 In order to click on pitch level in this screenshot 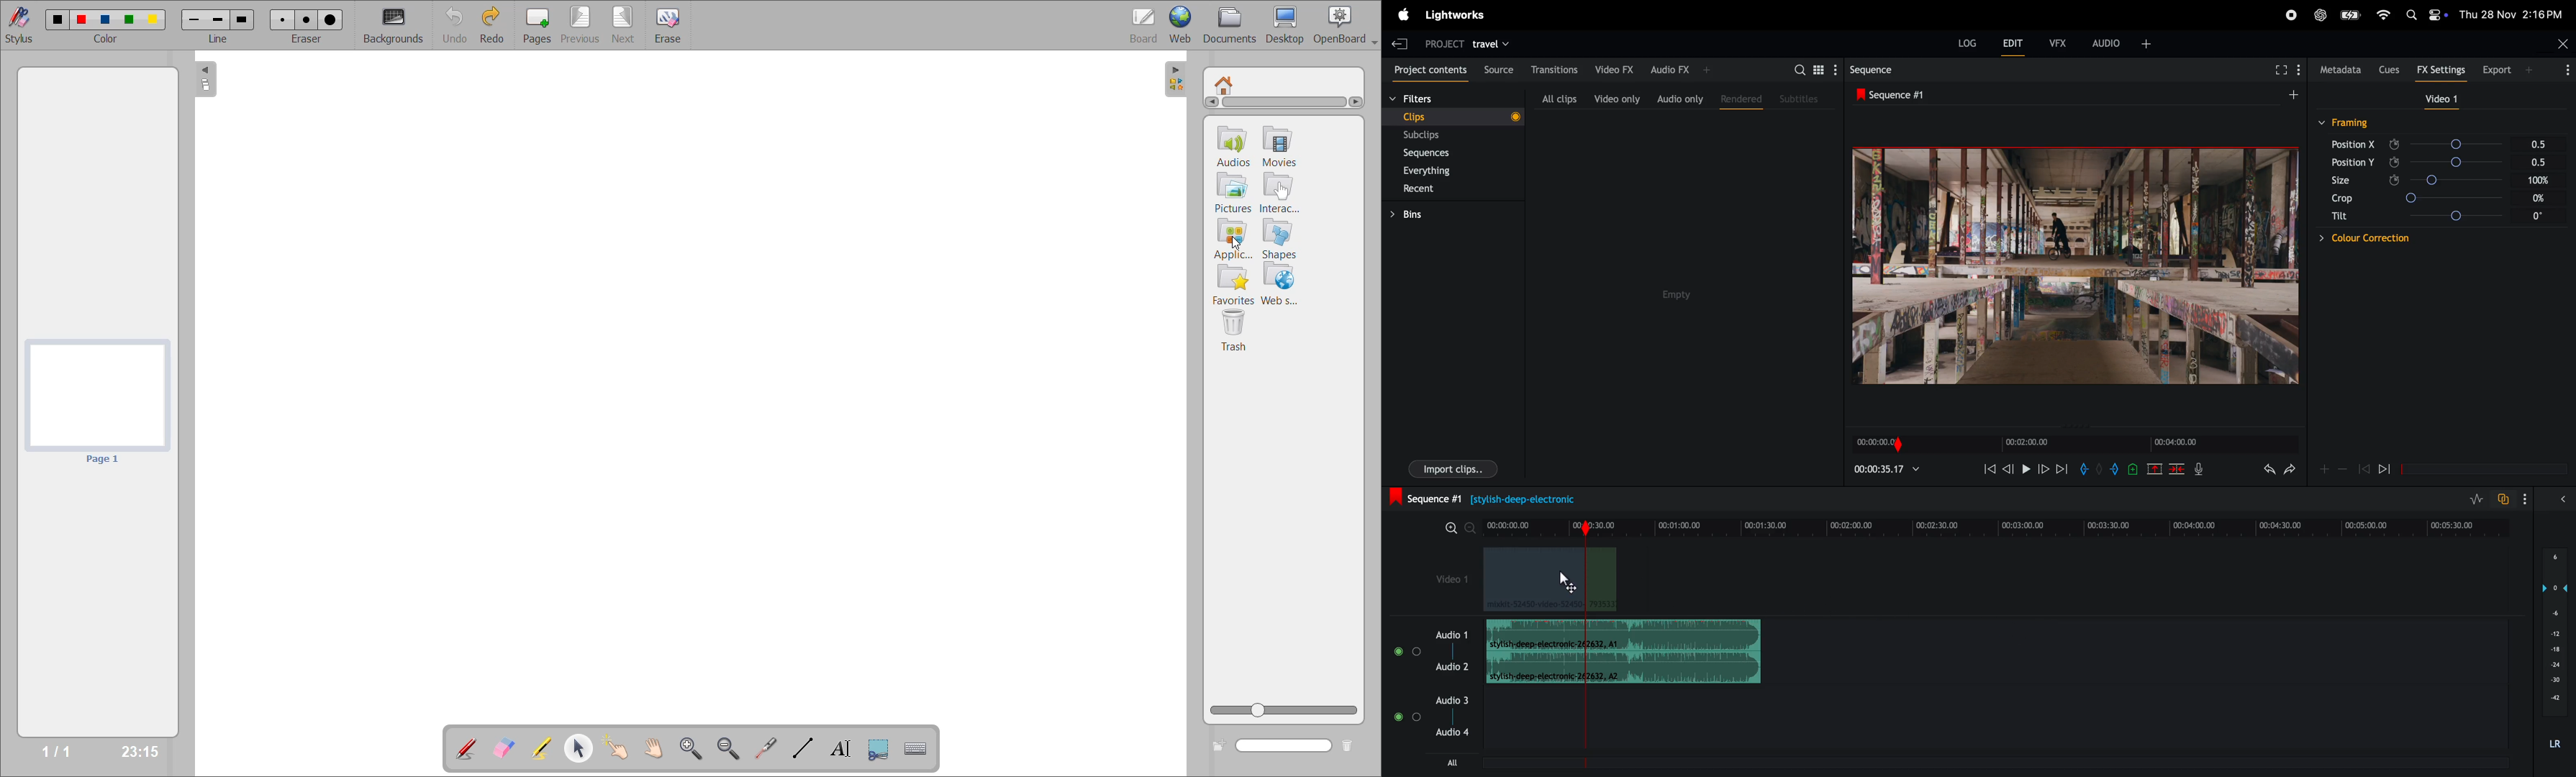, I will do `click(2554, 654)`.